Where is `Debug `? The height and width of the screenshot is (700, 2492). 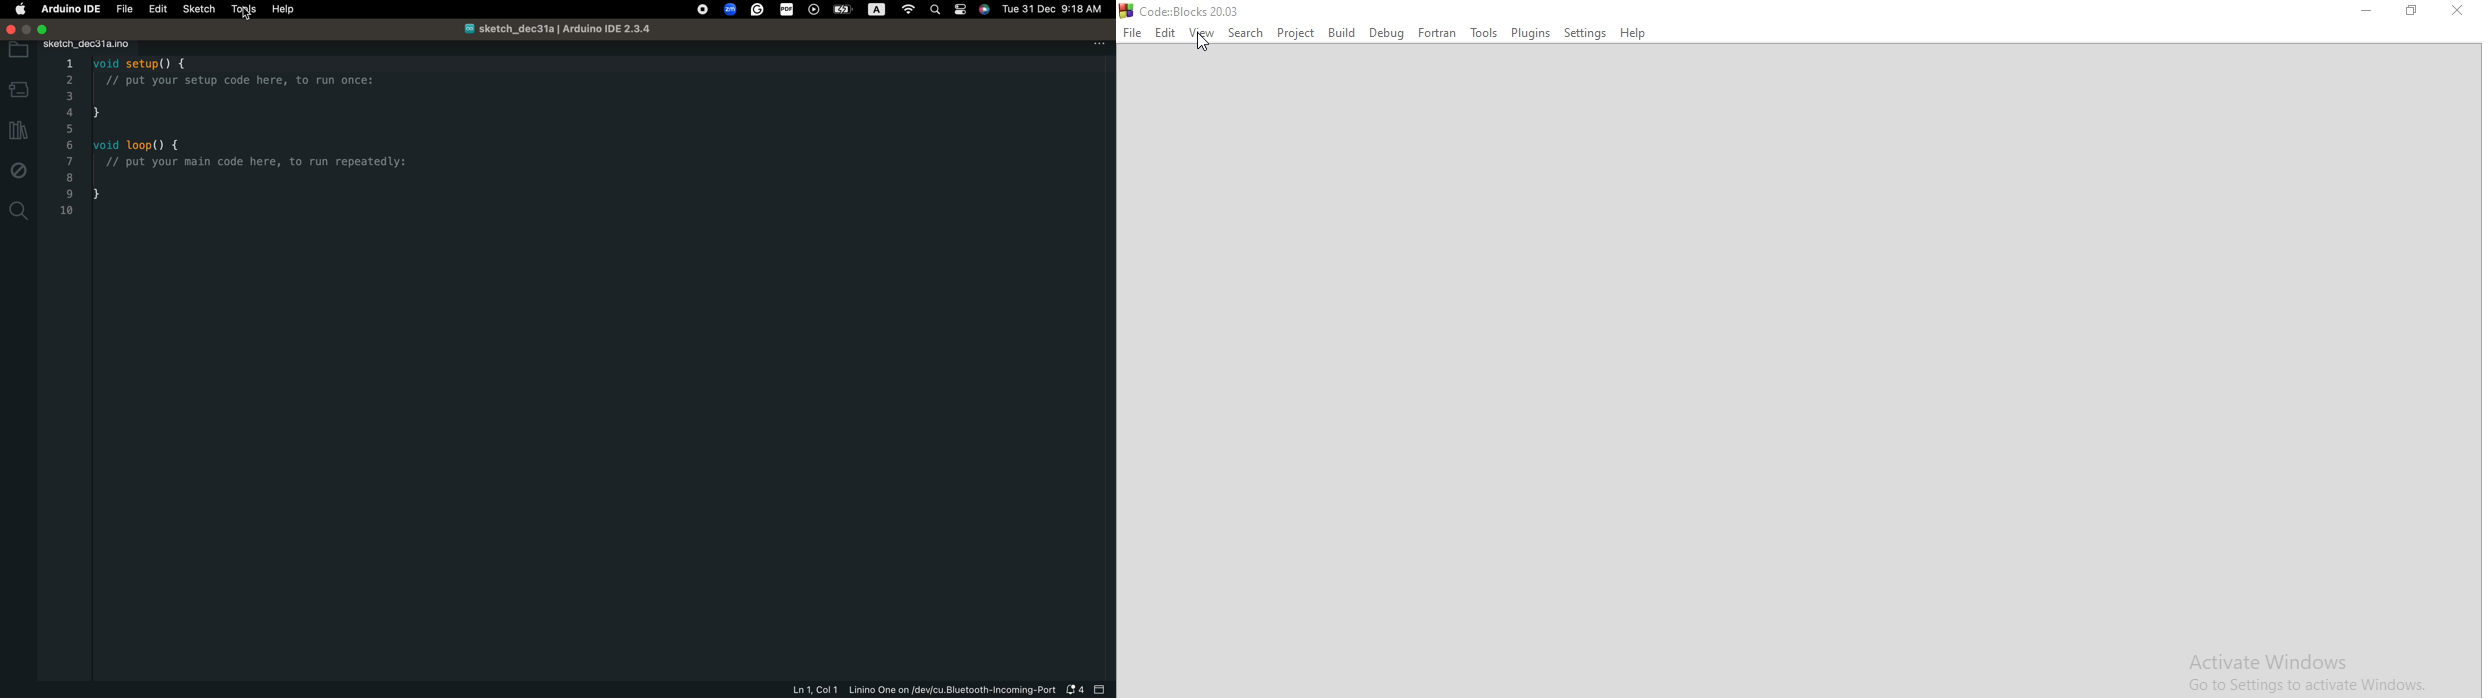
Debug  is located at coordinates (1385, 32).